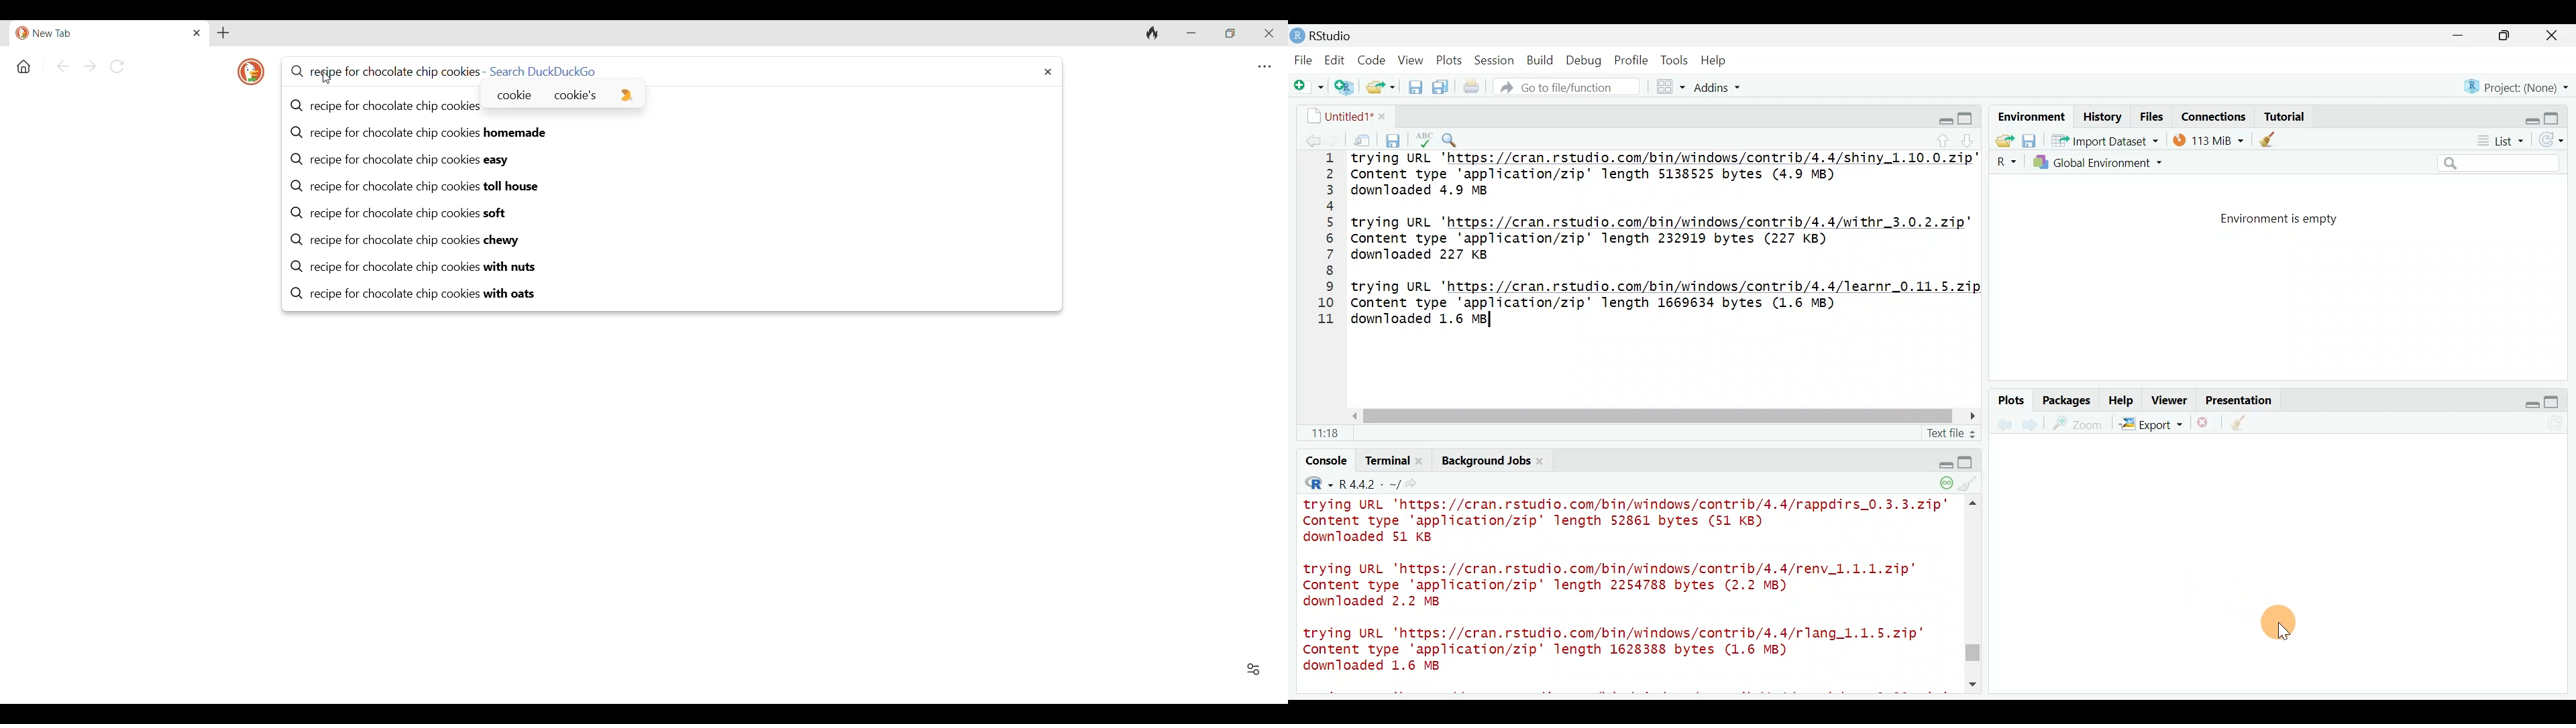 This screenshot has height=728, width=2576. I want to click on go forward to next source location, so click(1334, 139).